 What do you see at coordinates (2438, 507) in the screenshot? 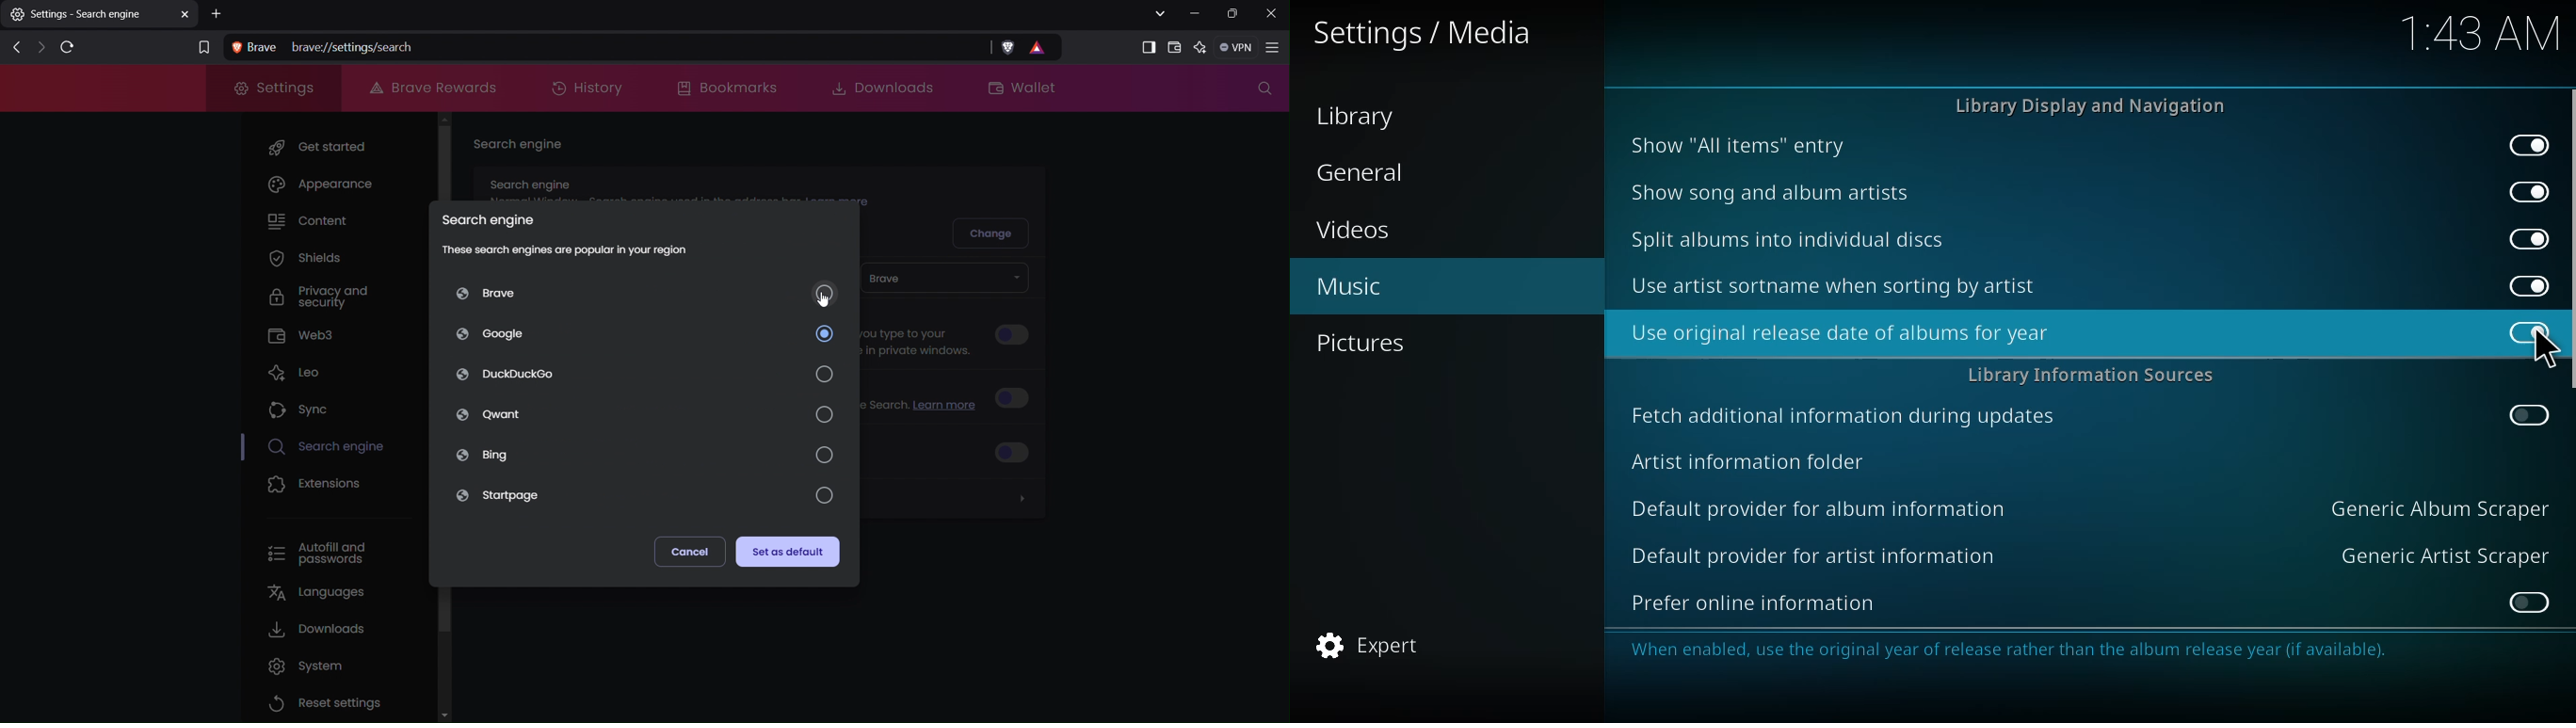
I see `generic album scraper` at bounding box center [2438, 507].